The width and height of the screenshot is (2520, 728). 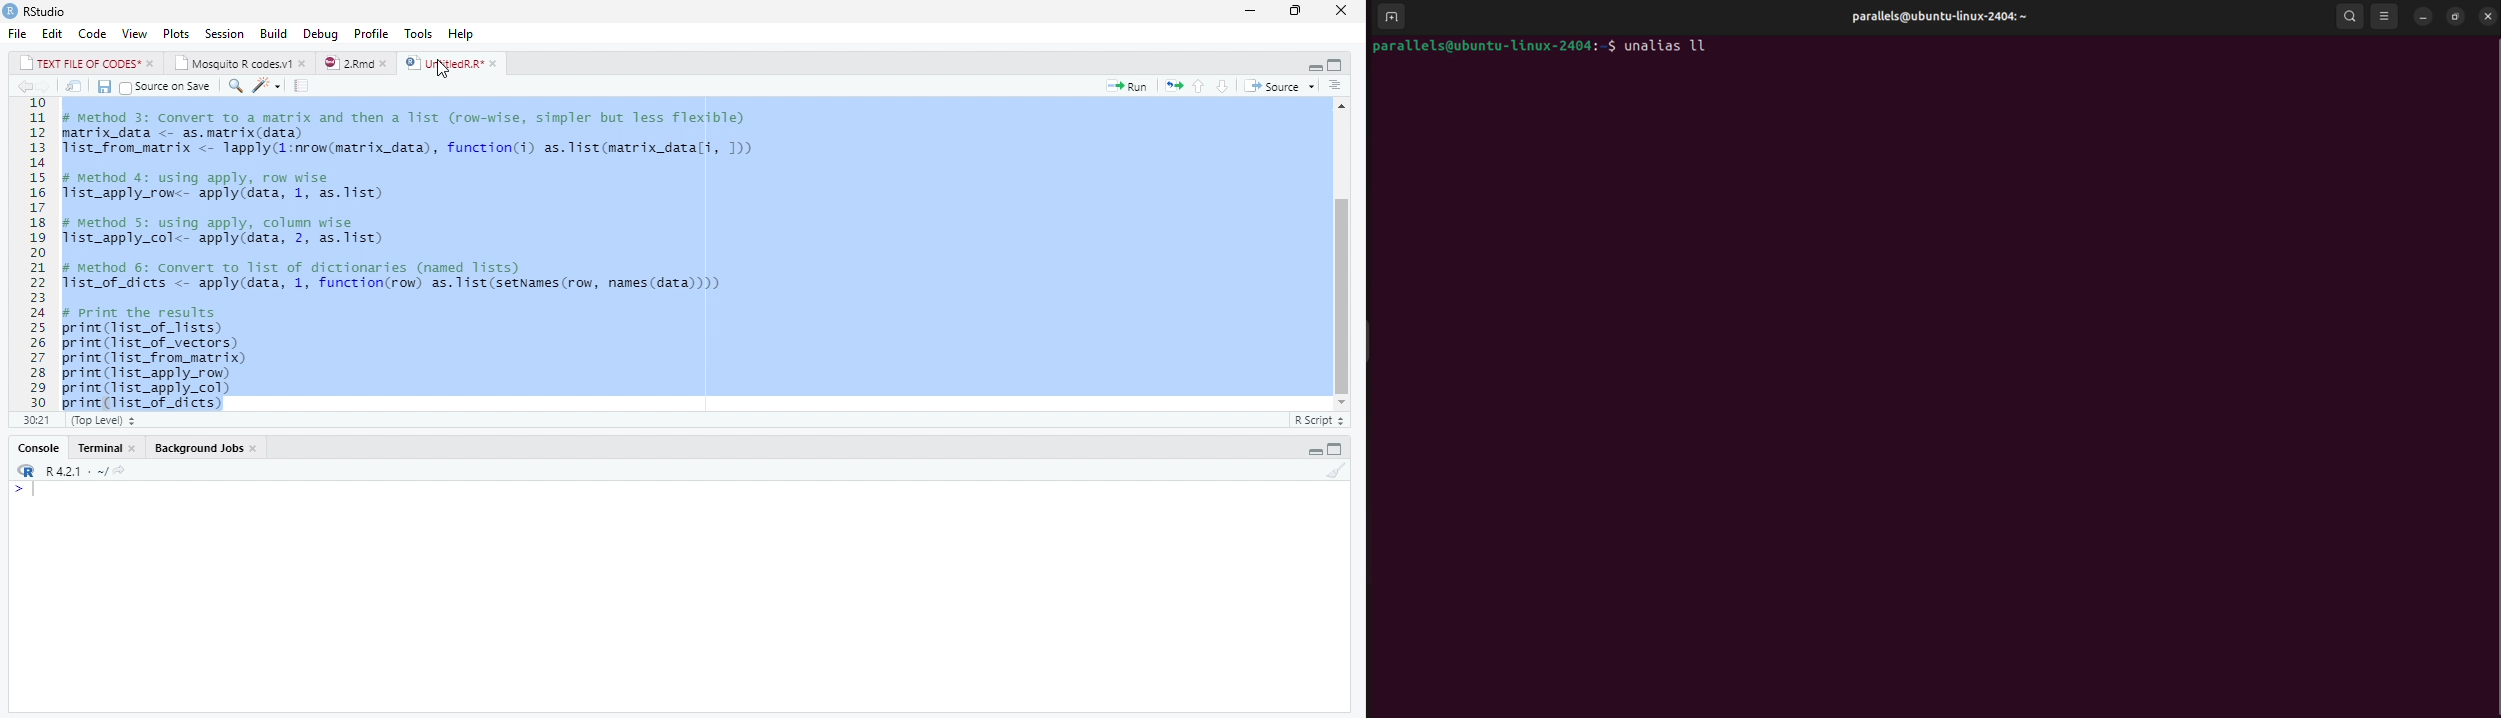 I want to click on Full Height, so click(x=1335, y=65).